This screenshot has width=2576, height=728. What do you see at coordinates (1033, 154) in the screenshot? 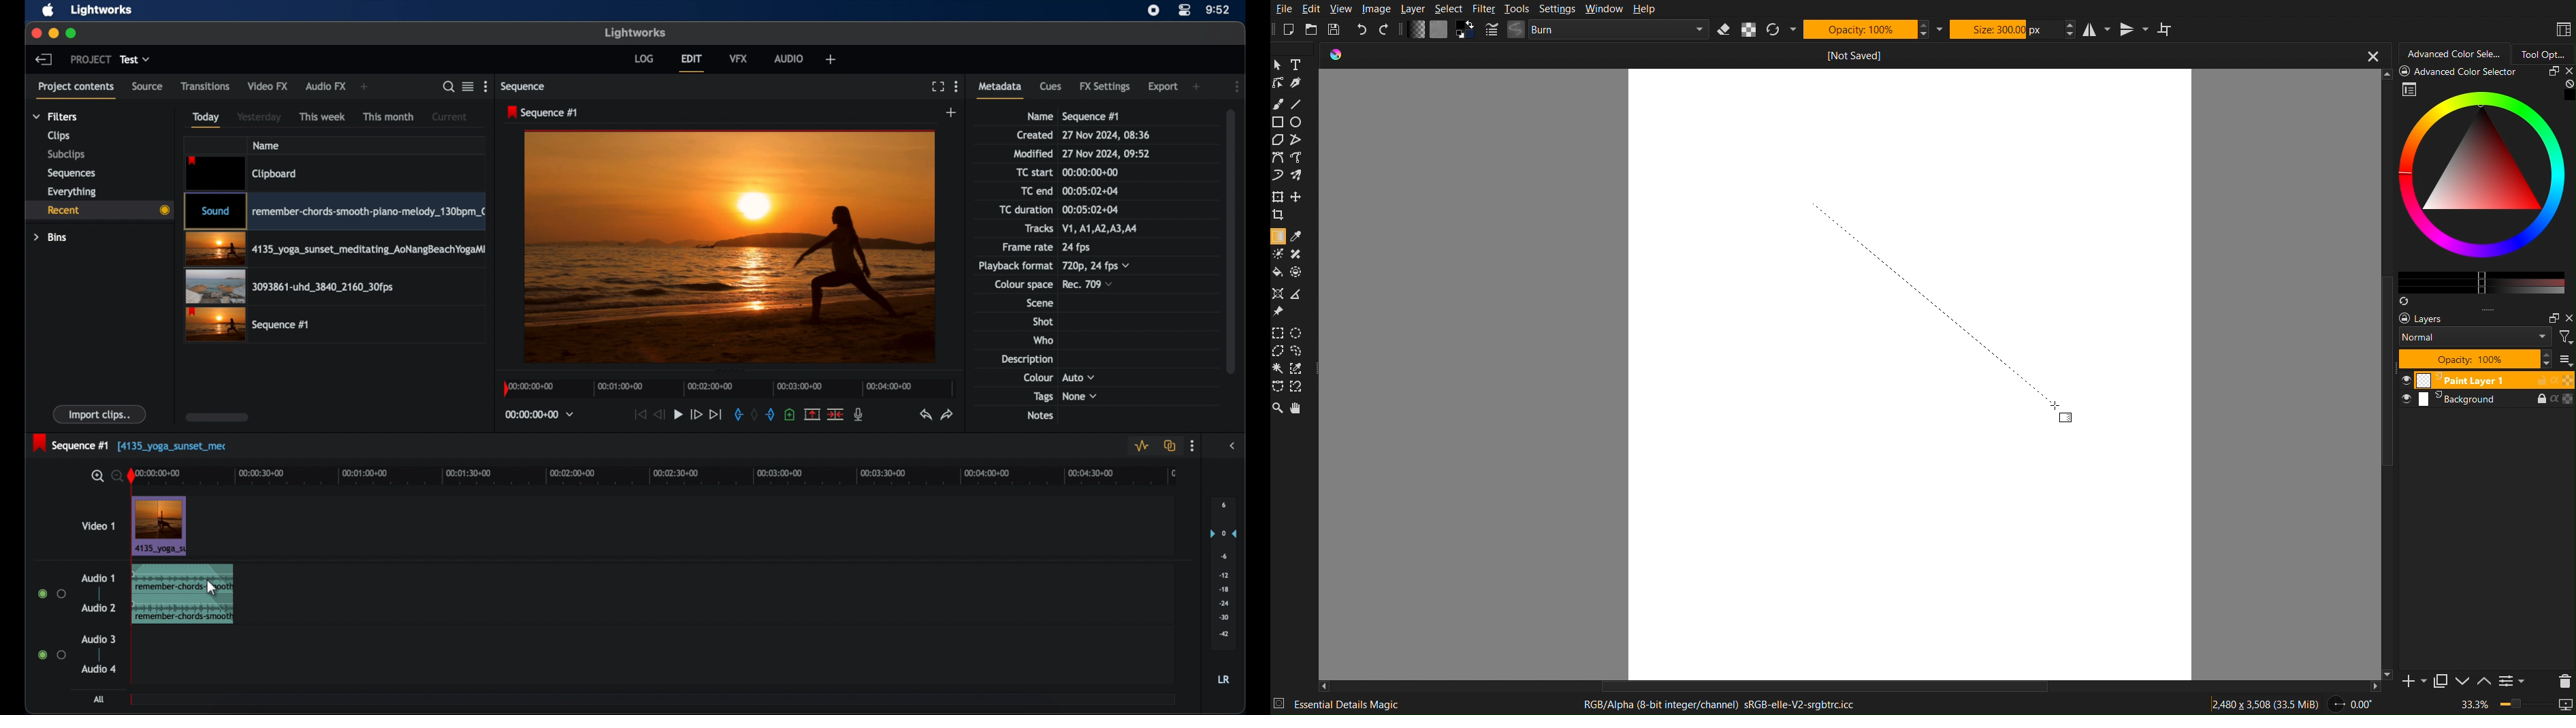
I see `modified` at bounding box center [1033, 154].